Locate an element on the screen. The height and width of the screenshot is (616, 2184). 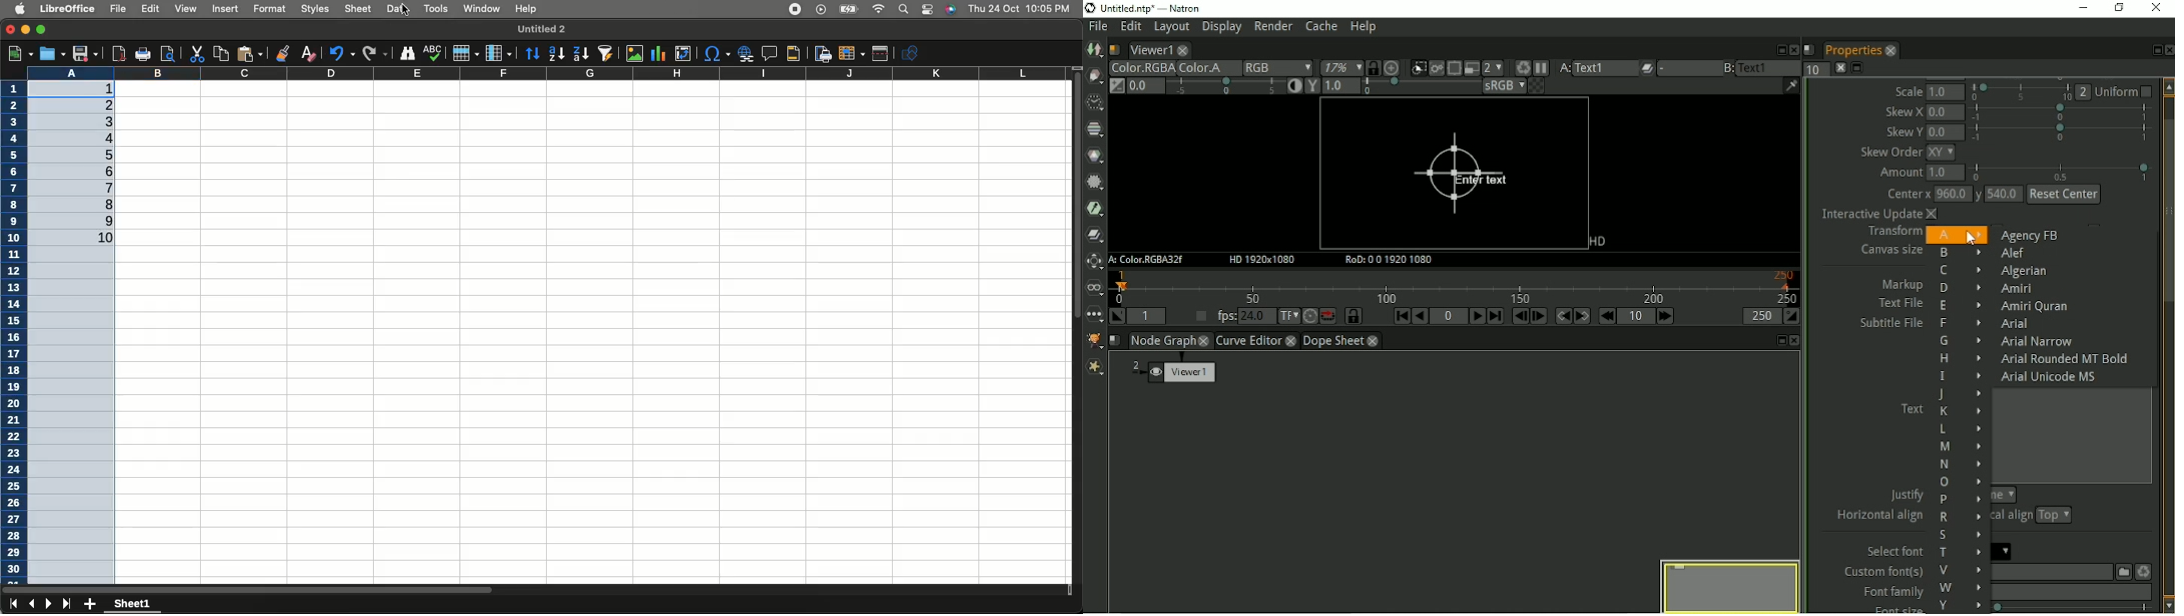
Recording is located at coordinates (796, 10).